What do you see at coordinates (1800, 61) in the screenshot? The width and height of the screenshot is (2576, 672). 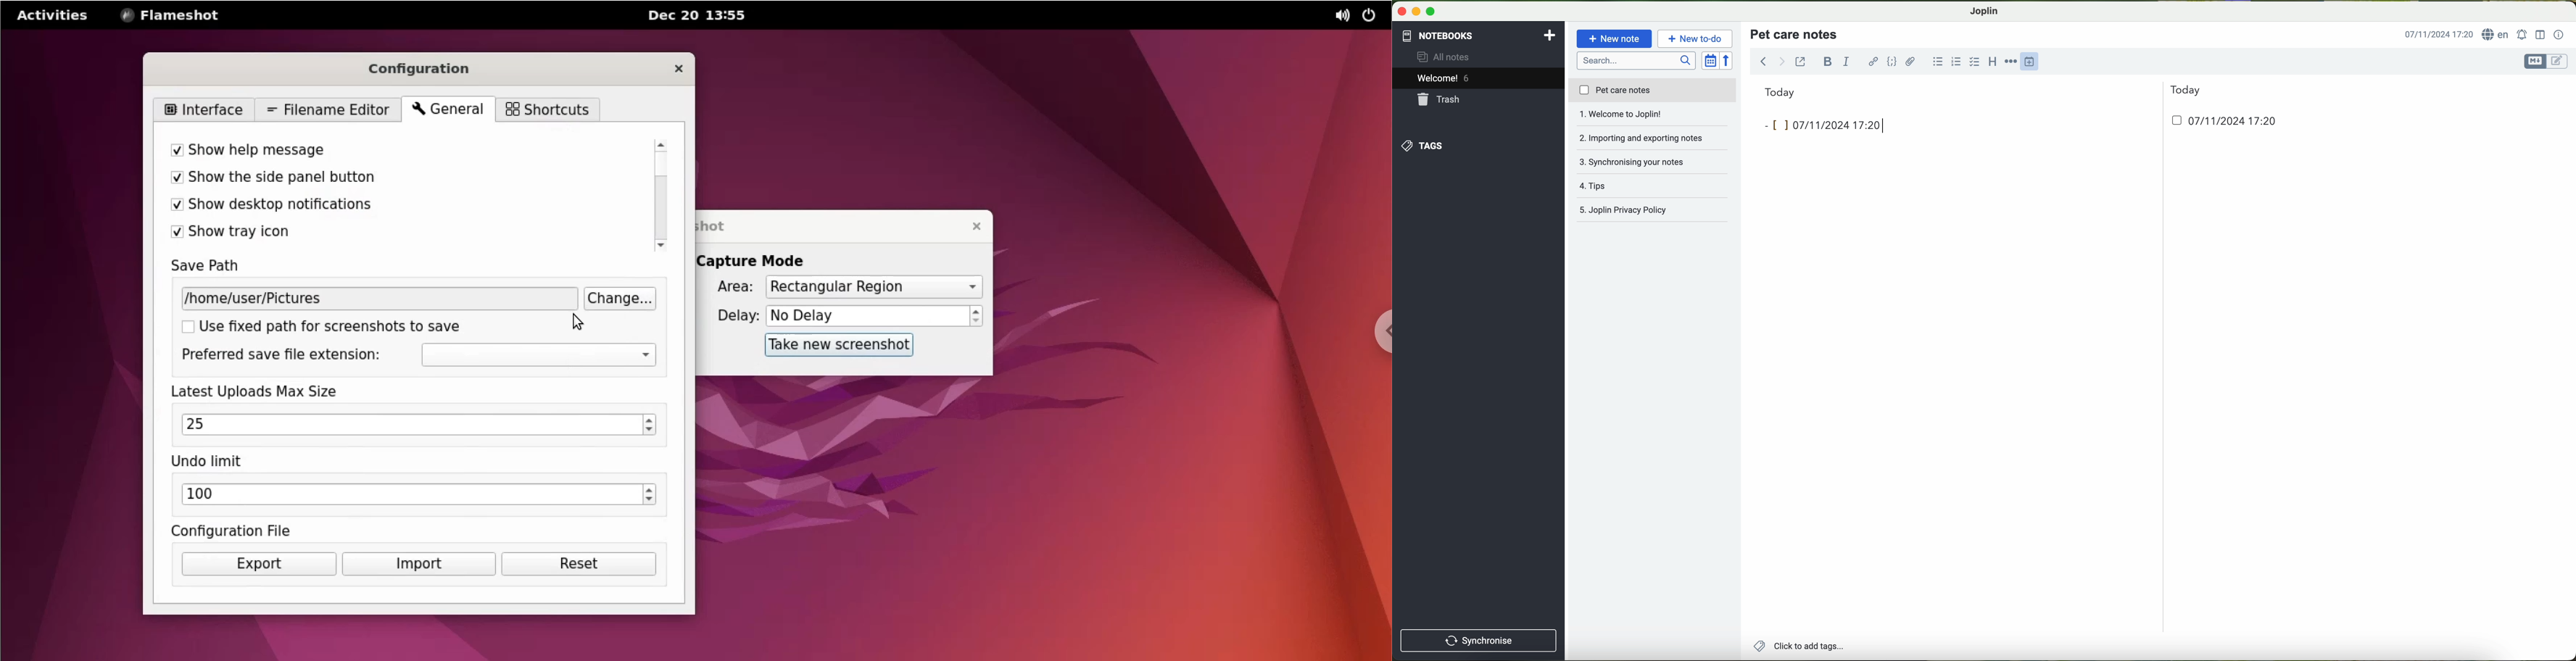 I see `toggle external editing` at bounding box center [1800, 61].